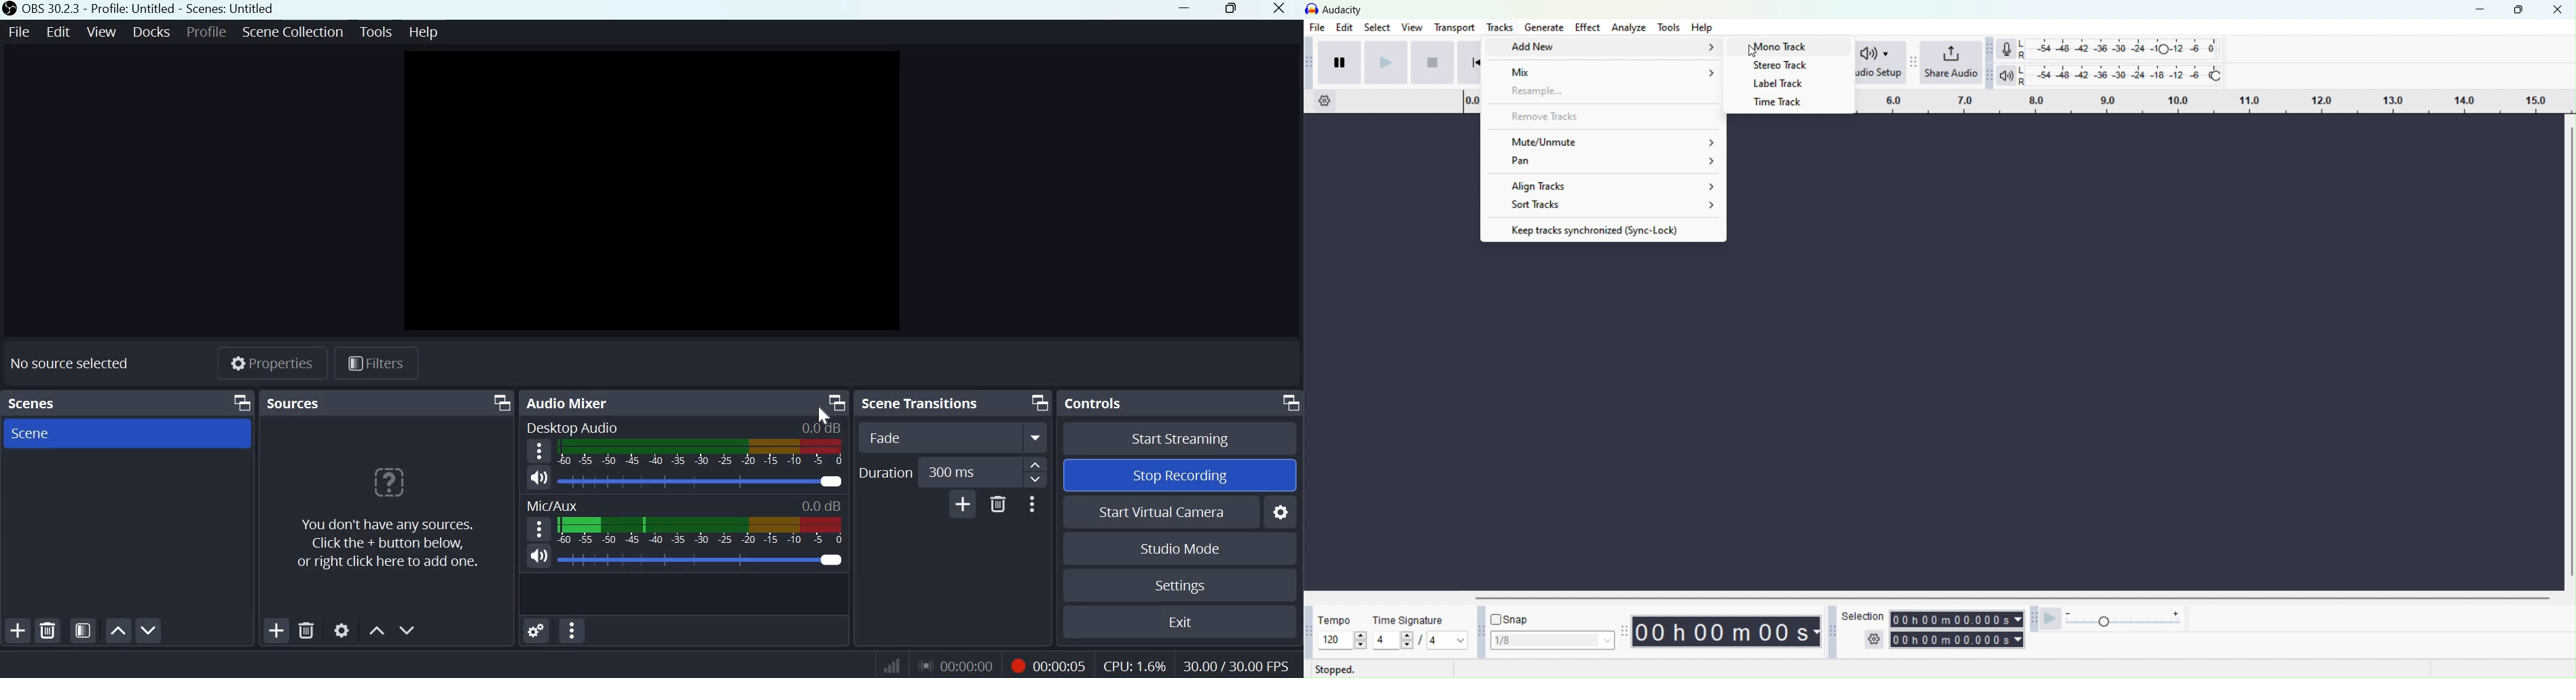  Describe the element at coordinates (2568, 352) in the screenshot. I see `Horizontal scroll bar` at that location.